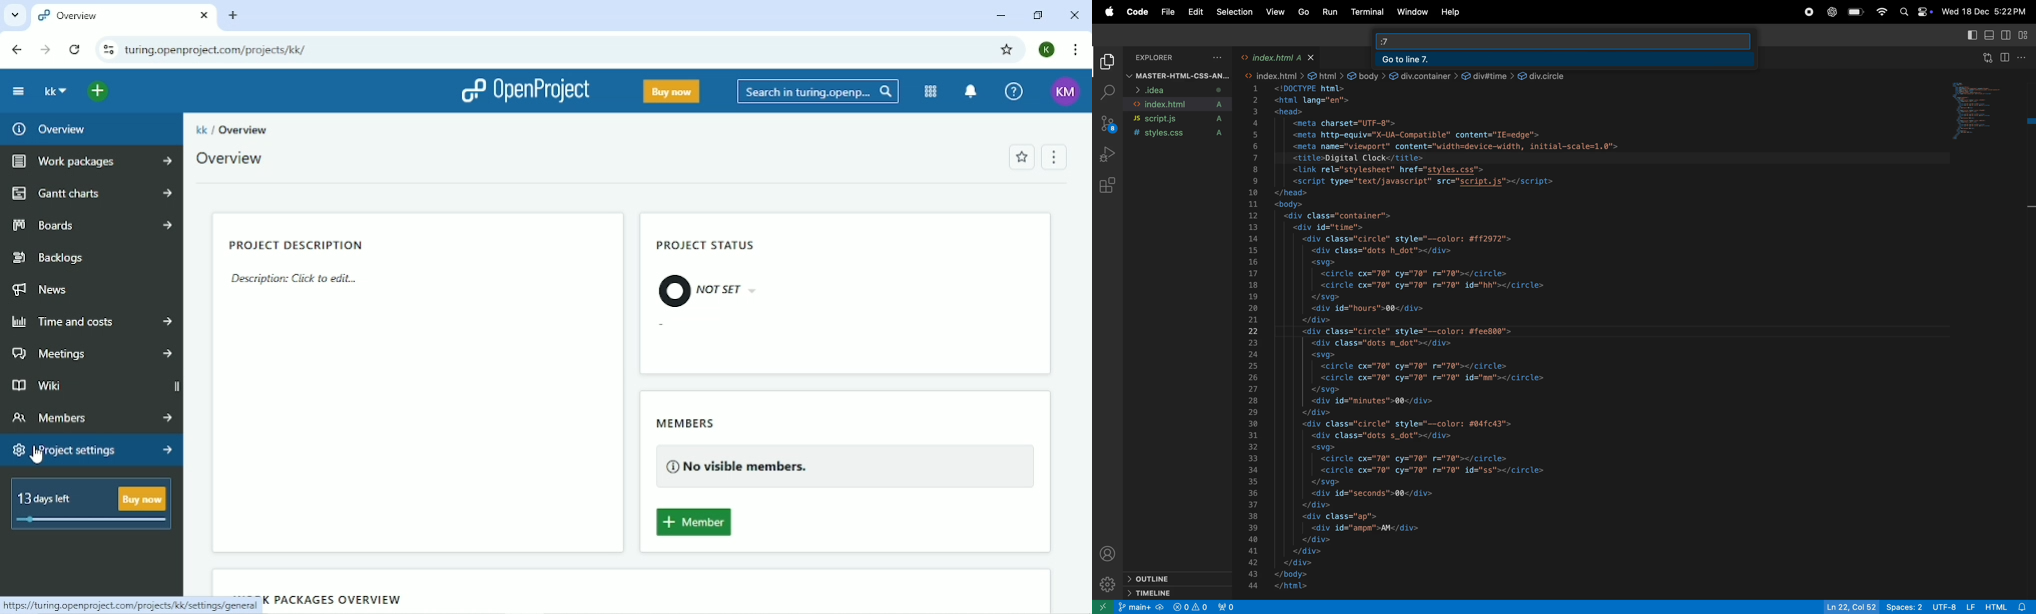 This screenshot has height=616, width=2044. Describe the element at coordinates (46, 50) in the screenshot. I see `Forward` at that location.